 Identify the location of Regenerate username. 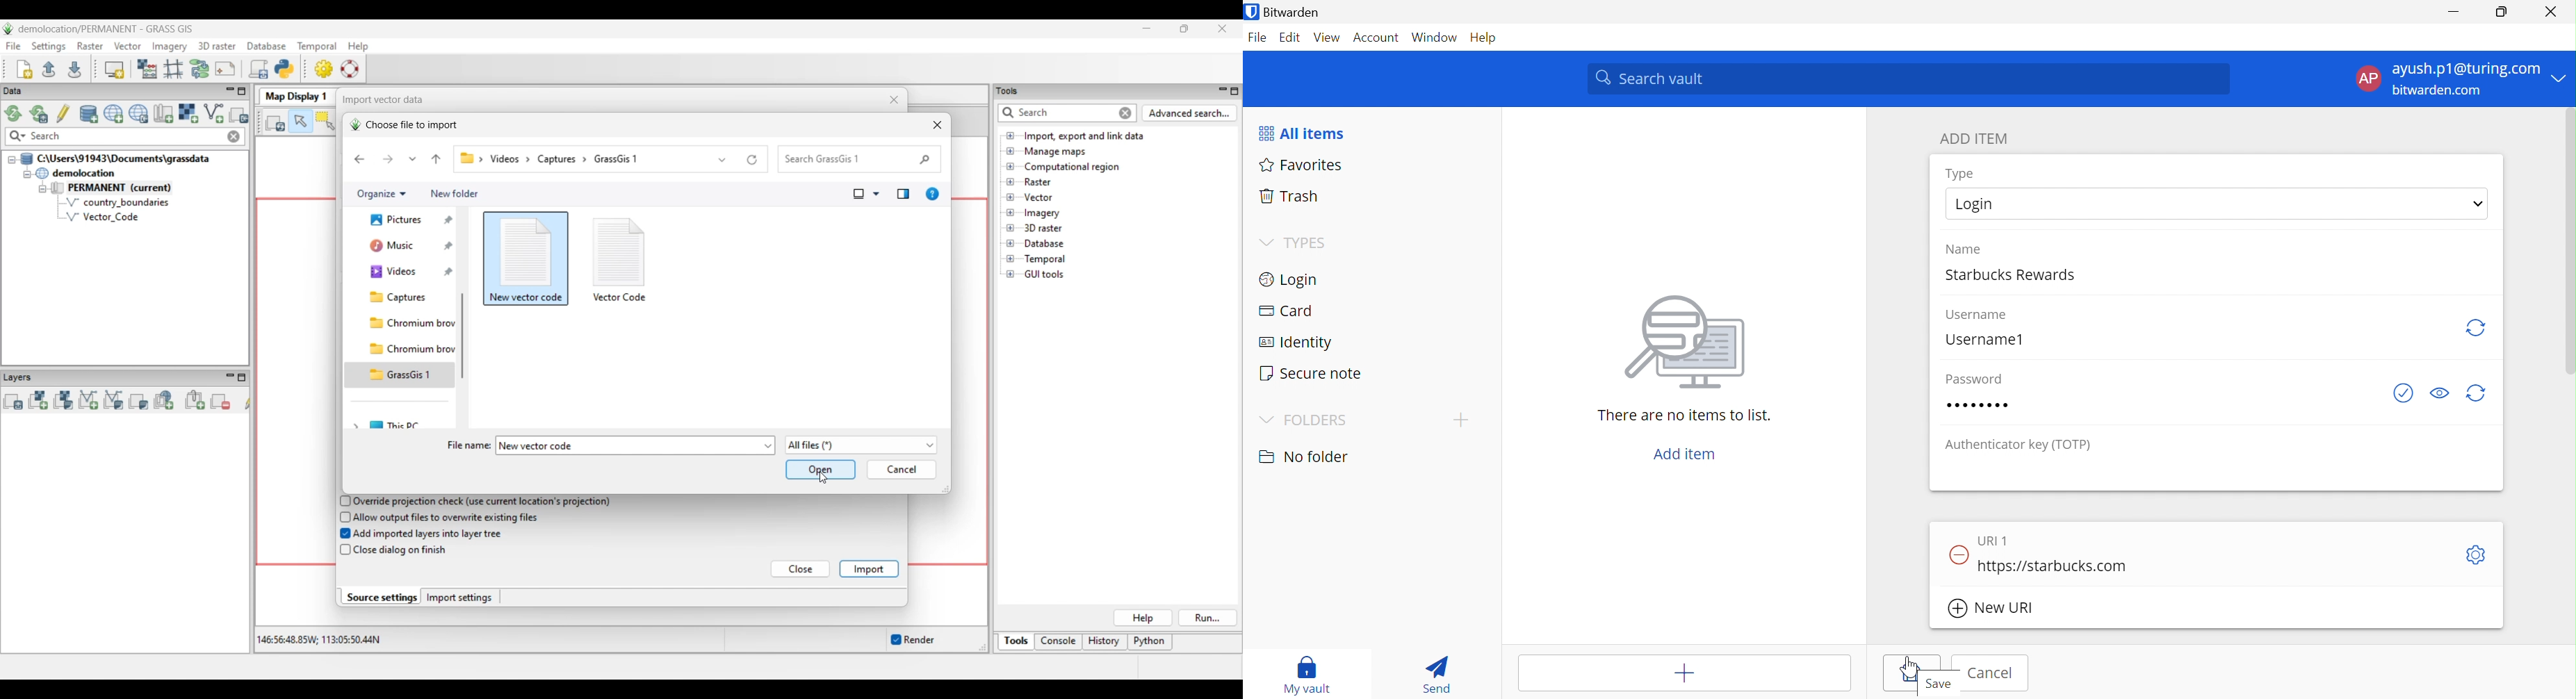
(2475, 328).